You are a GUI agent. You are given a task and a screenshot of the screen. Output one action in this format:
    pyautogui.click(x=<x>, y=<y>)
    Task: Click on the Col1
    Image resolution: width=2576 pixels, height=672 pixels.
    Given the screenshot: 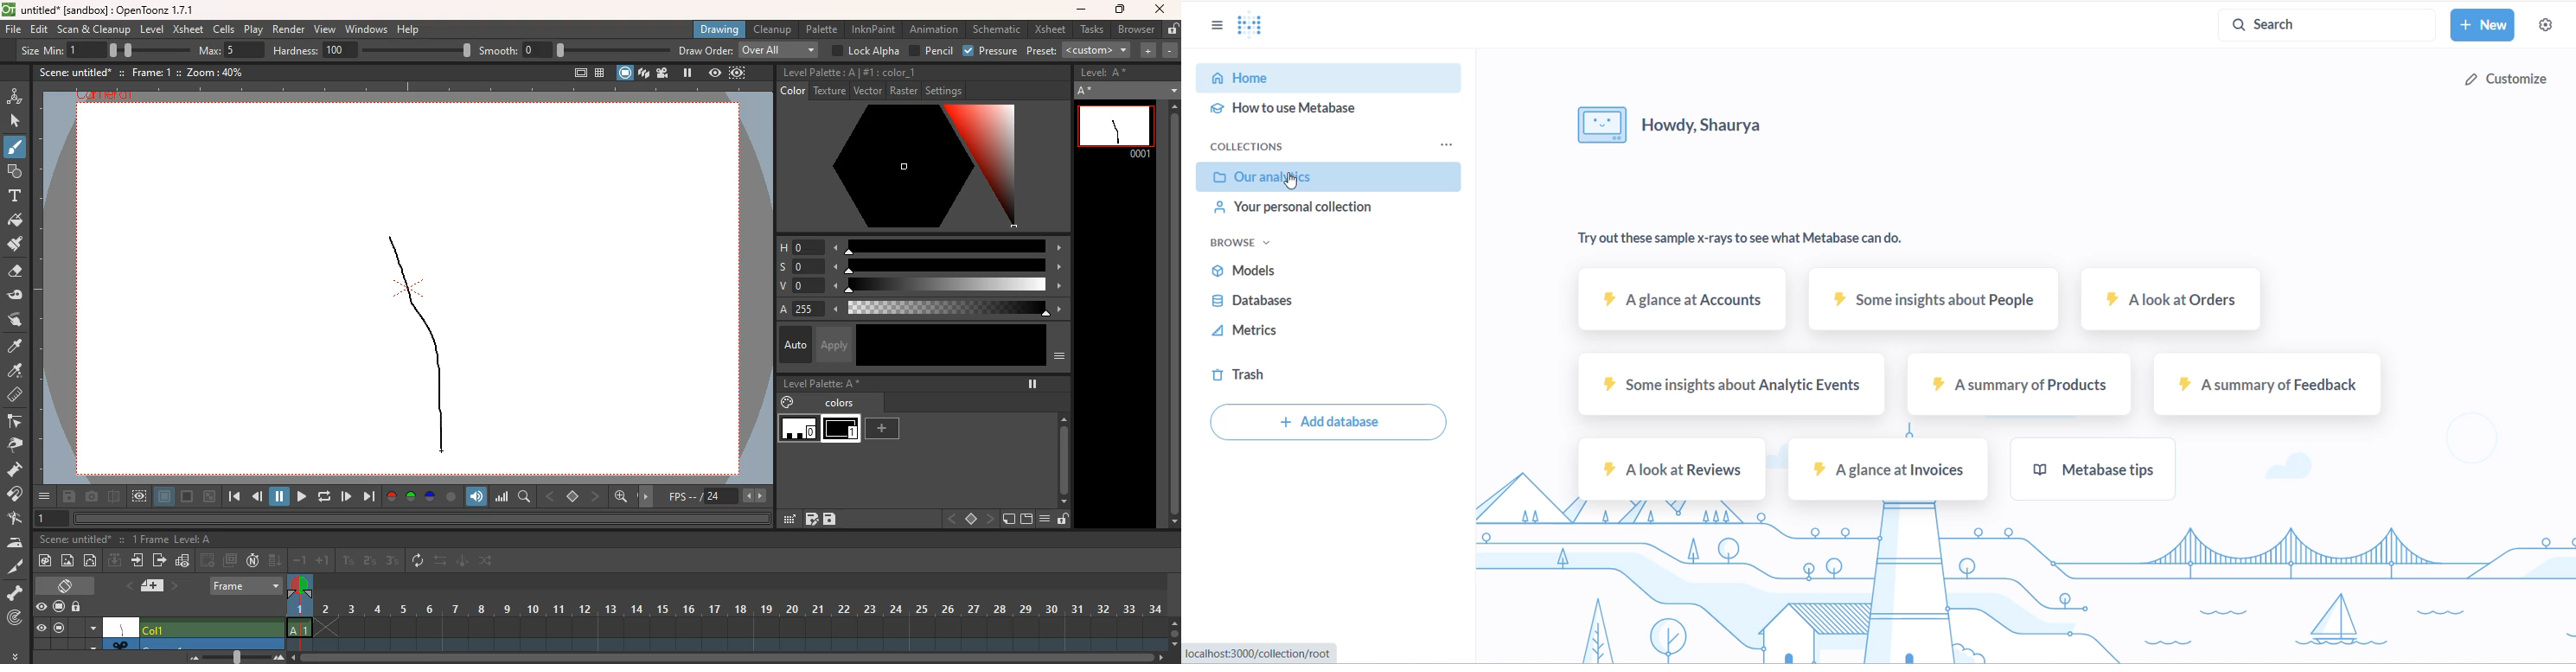 What is the action you would take?
    pyautogui.click(x=211, y=628)
    